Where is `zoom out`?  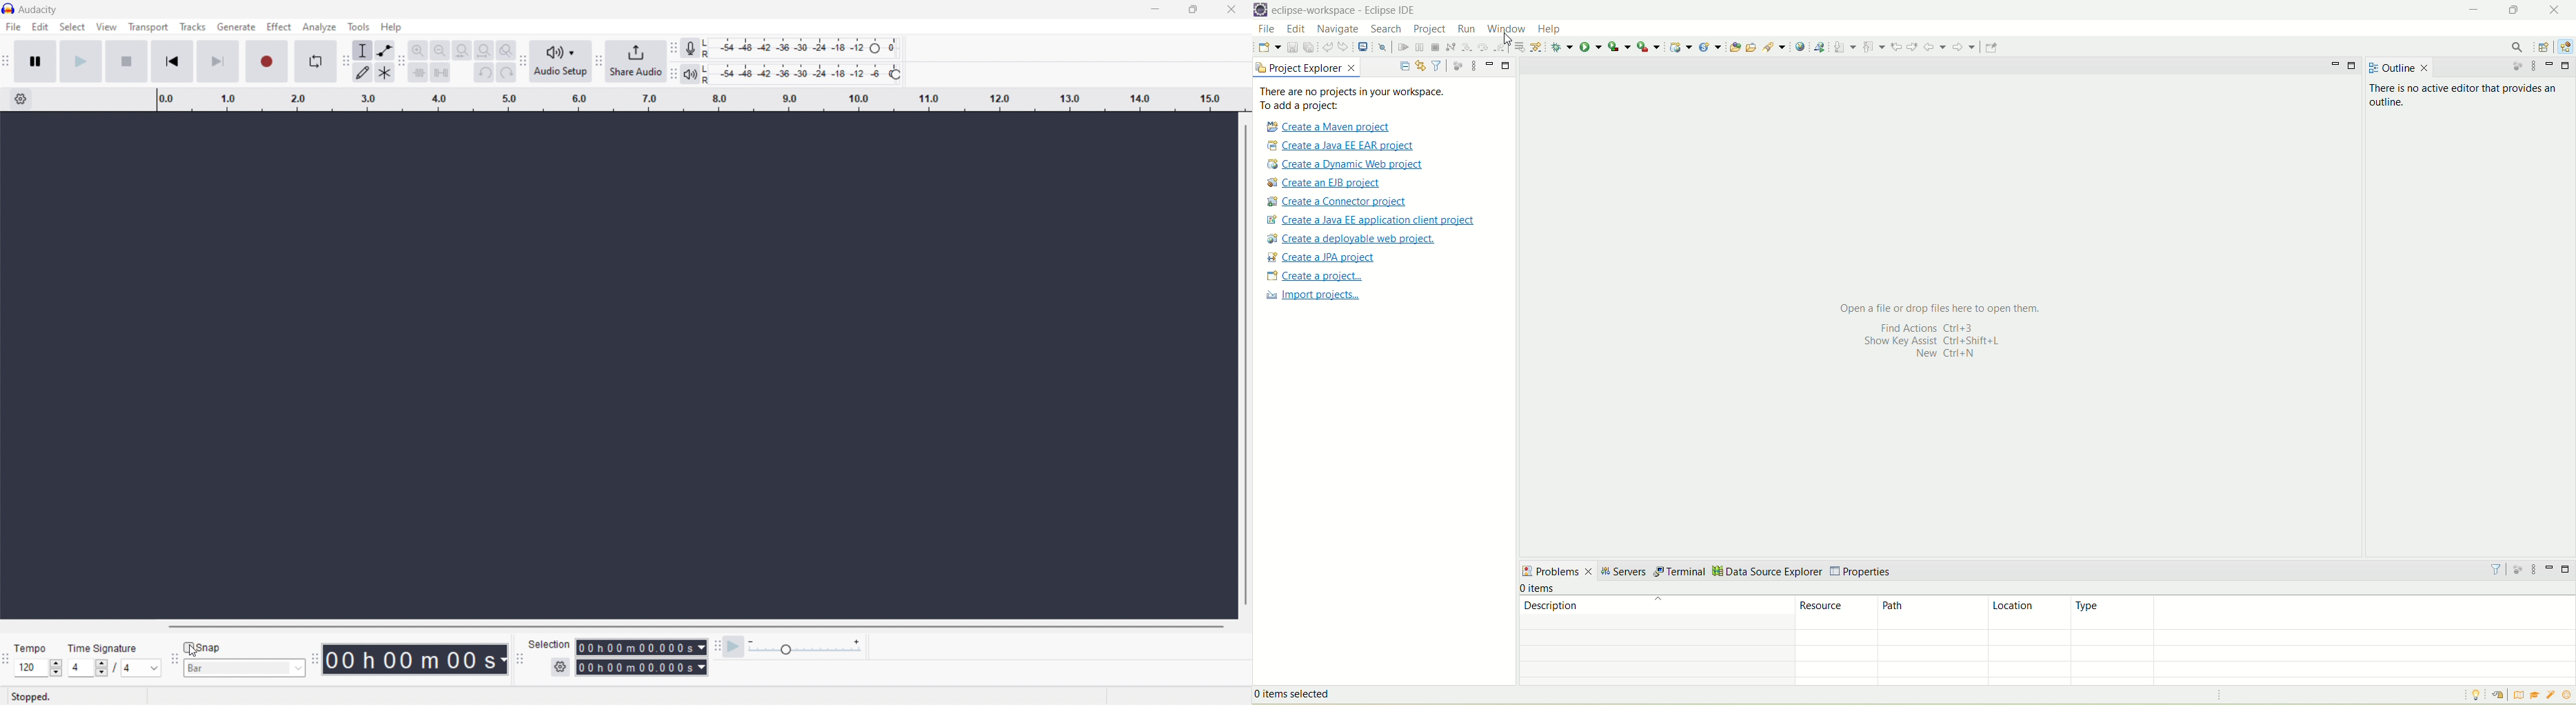
zoom out is located at coordinates (440, 50).